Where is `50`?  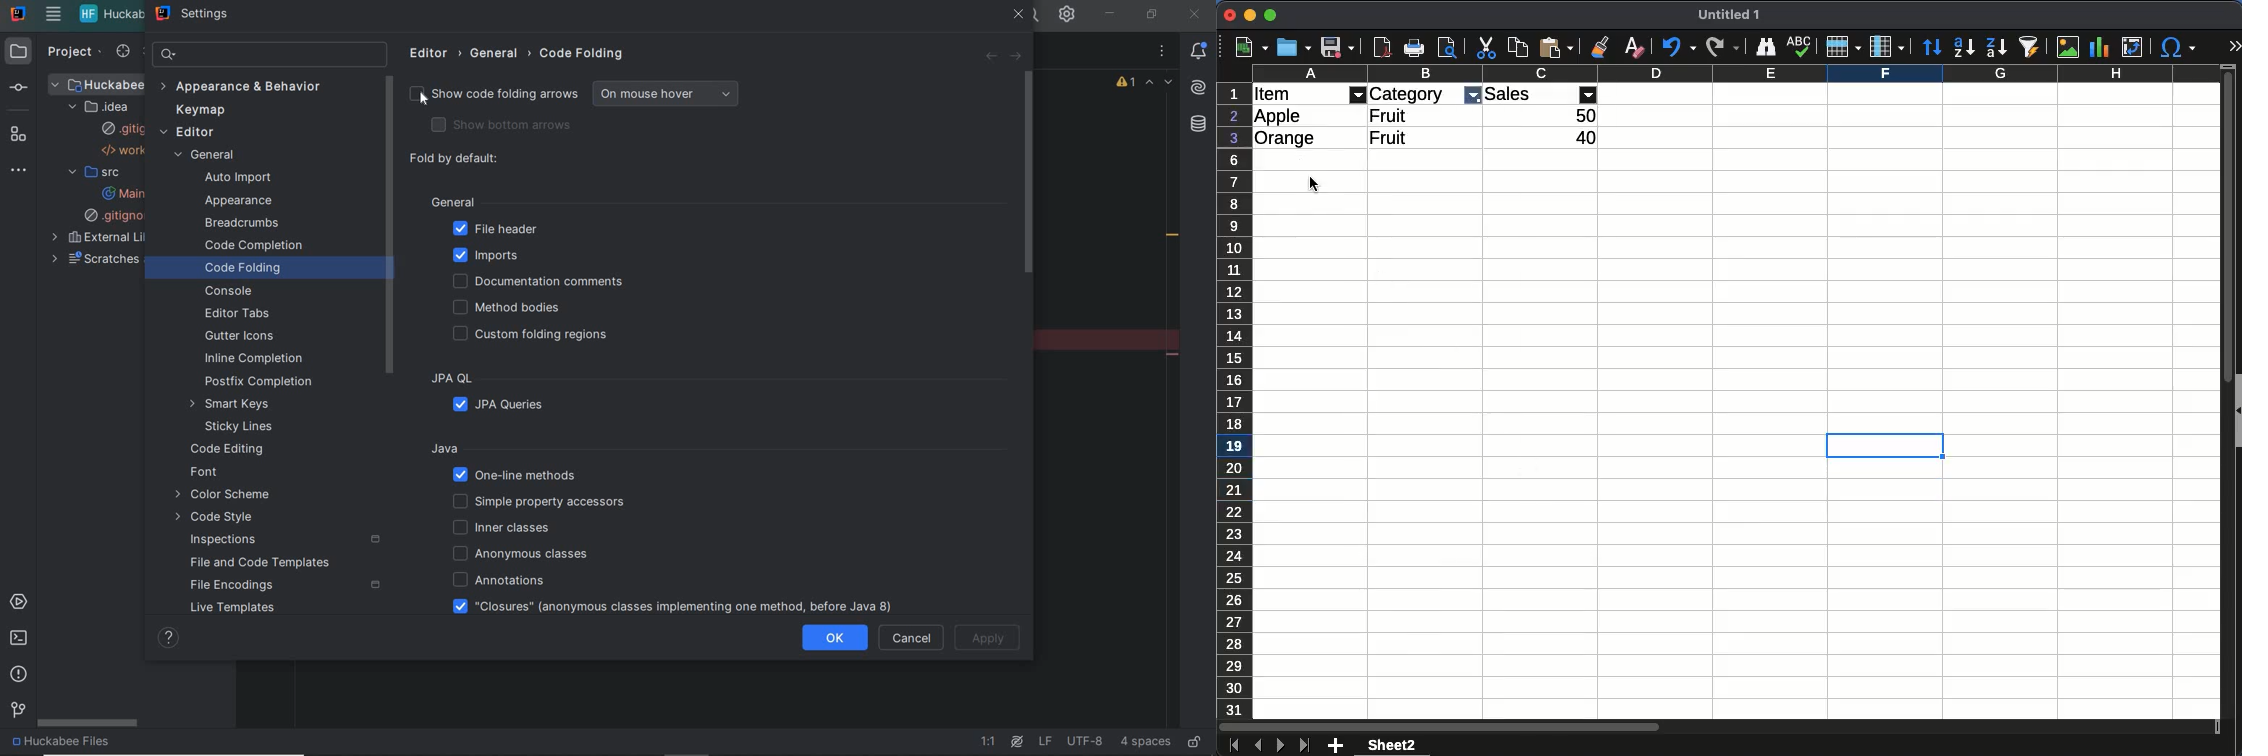
50 is located at coordinates (1586, 116).